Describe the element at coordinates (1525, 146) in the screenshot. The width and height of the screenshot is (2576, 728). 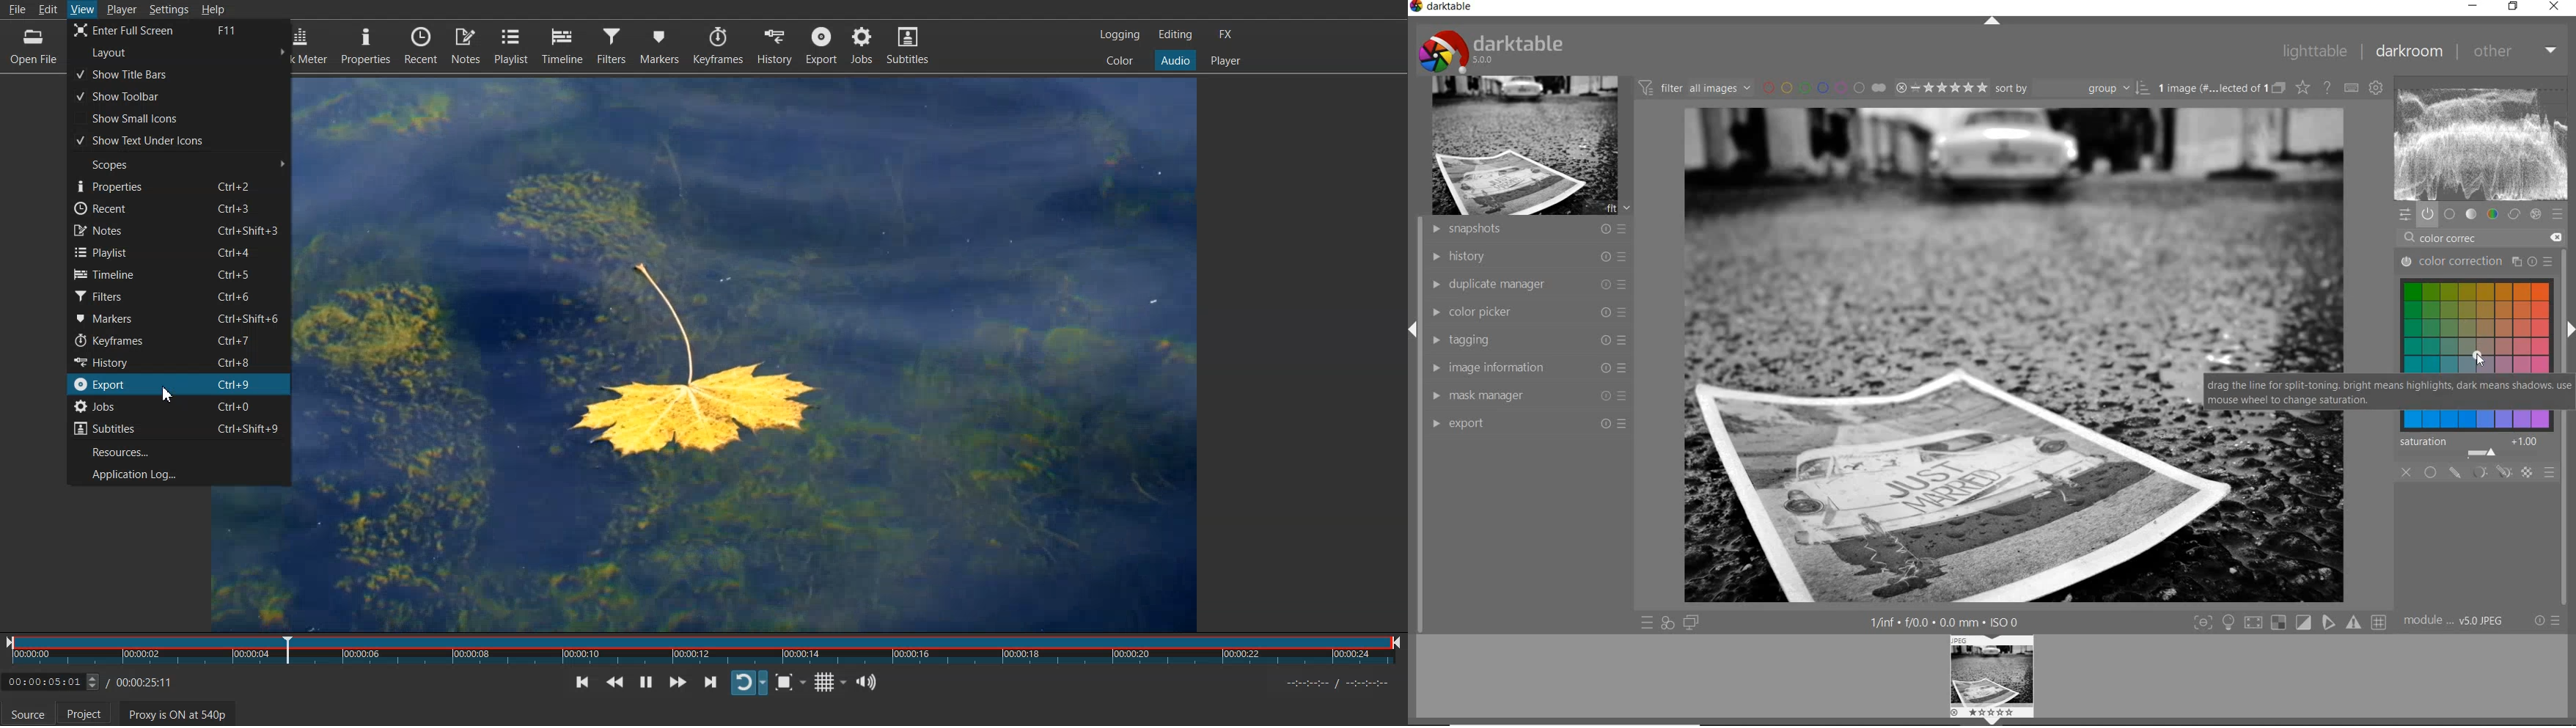
I see `image` at that location.